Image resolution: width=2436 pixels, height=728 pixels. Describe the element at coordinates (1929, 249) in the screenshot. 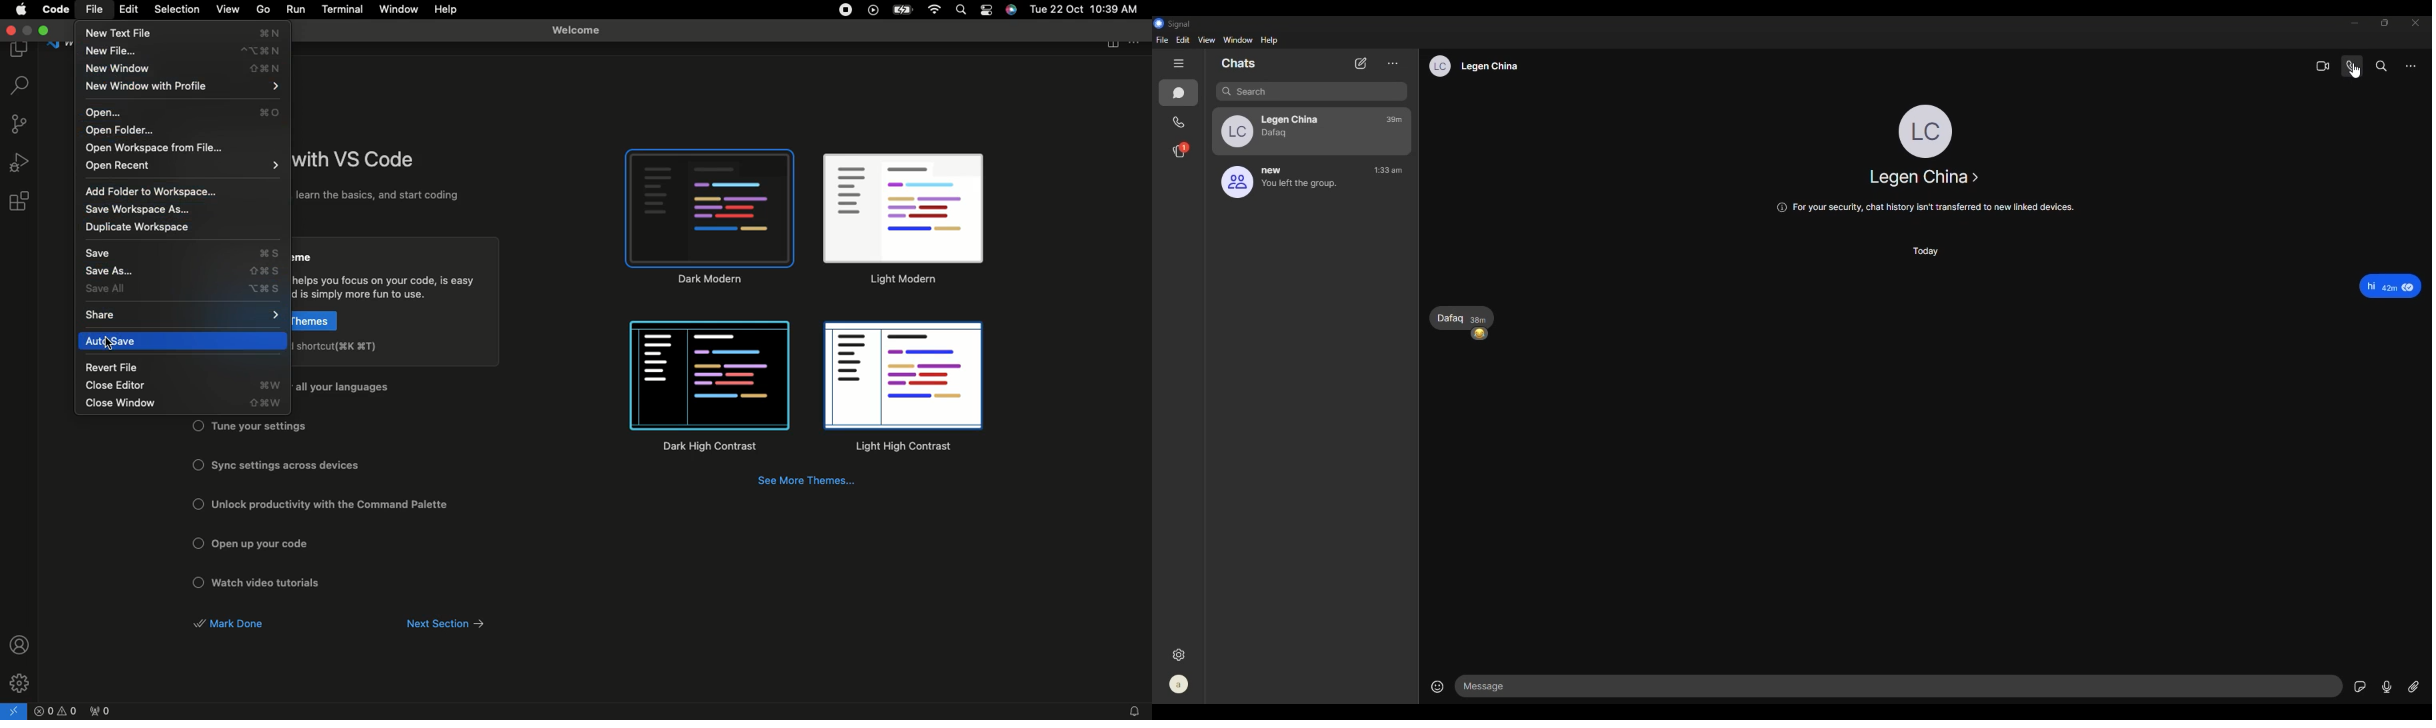

I see `today` at that location.